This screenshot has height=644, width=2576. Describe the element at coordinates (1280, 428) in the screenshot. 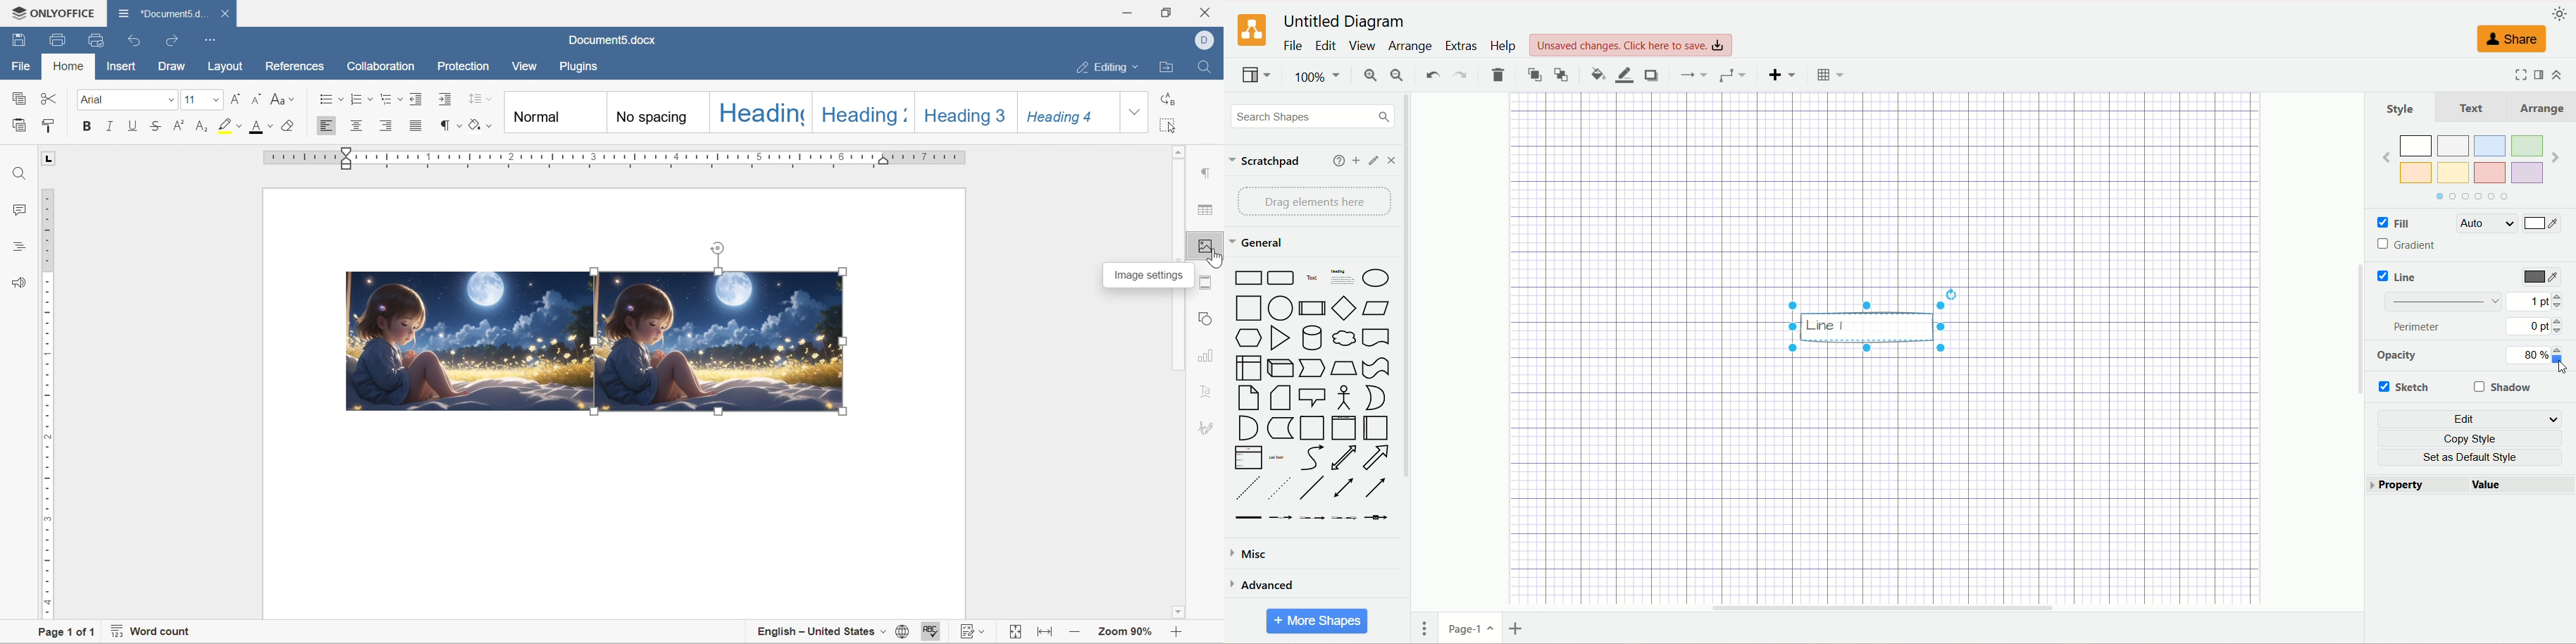

I see `Data storage` at that location.